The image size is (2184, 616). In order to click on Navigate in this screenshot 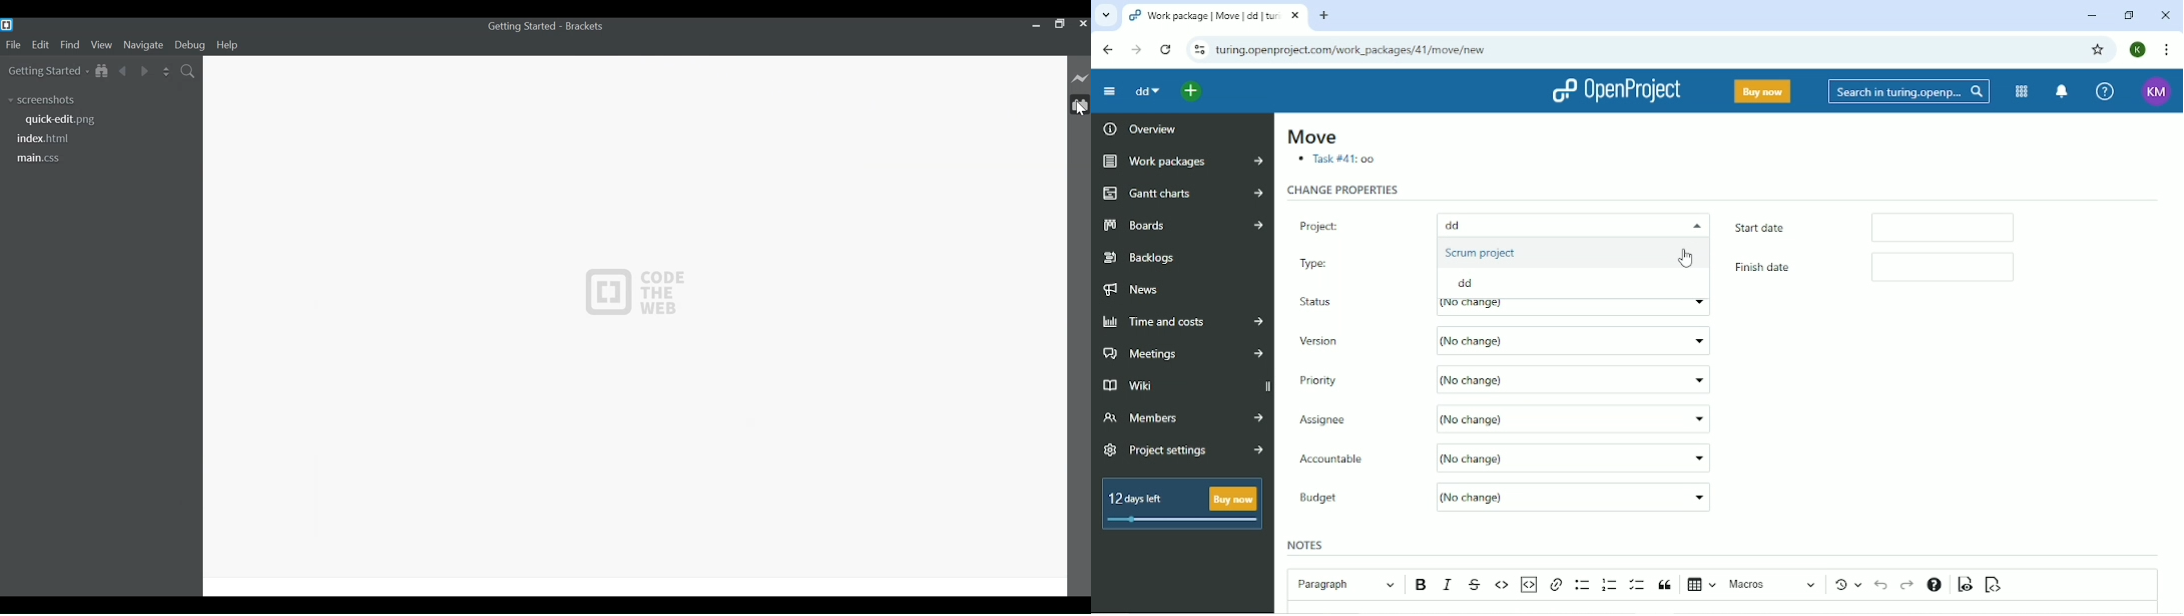, I will do `click(144, 45)`.